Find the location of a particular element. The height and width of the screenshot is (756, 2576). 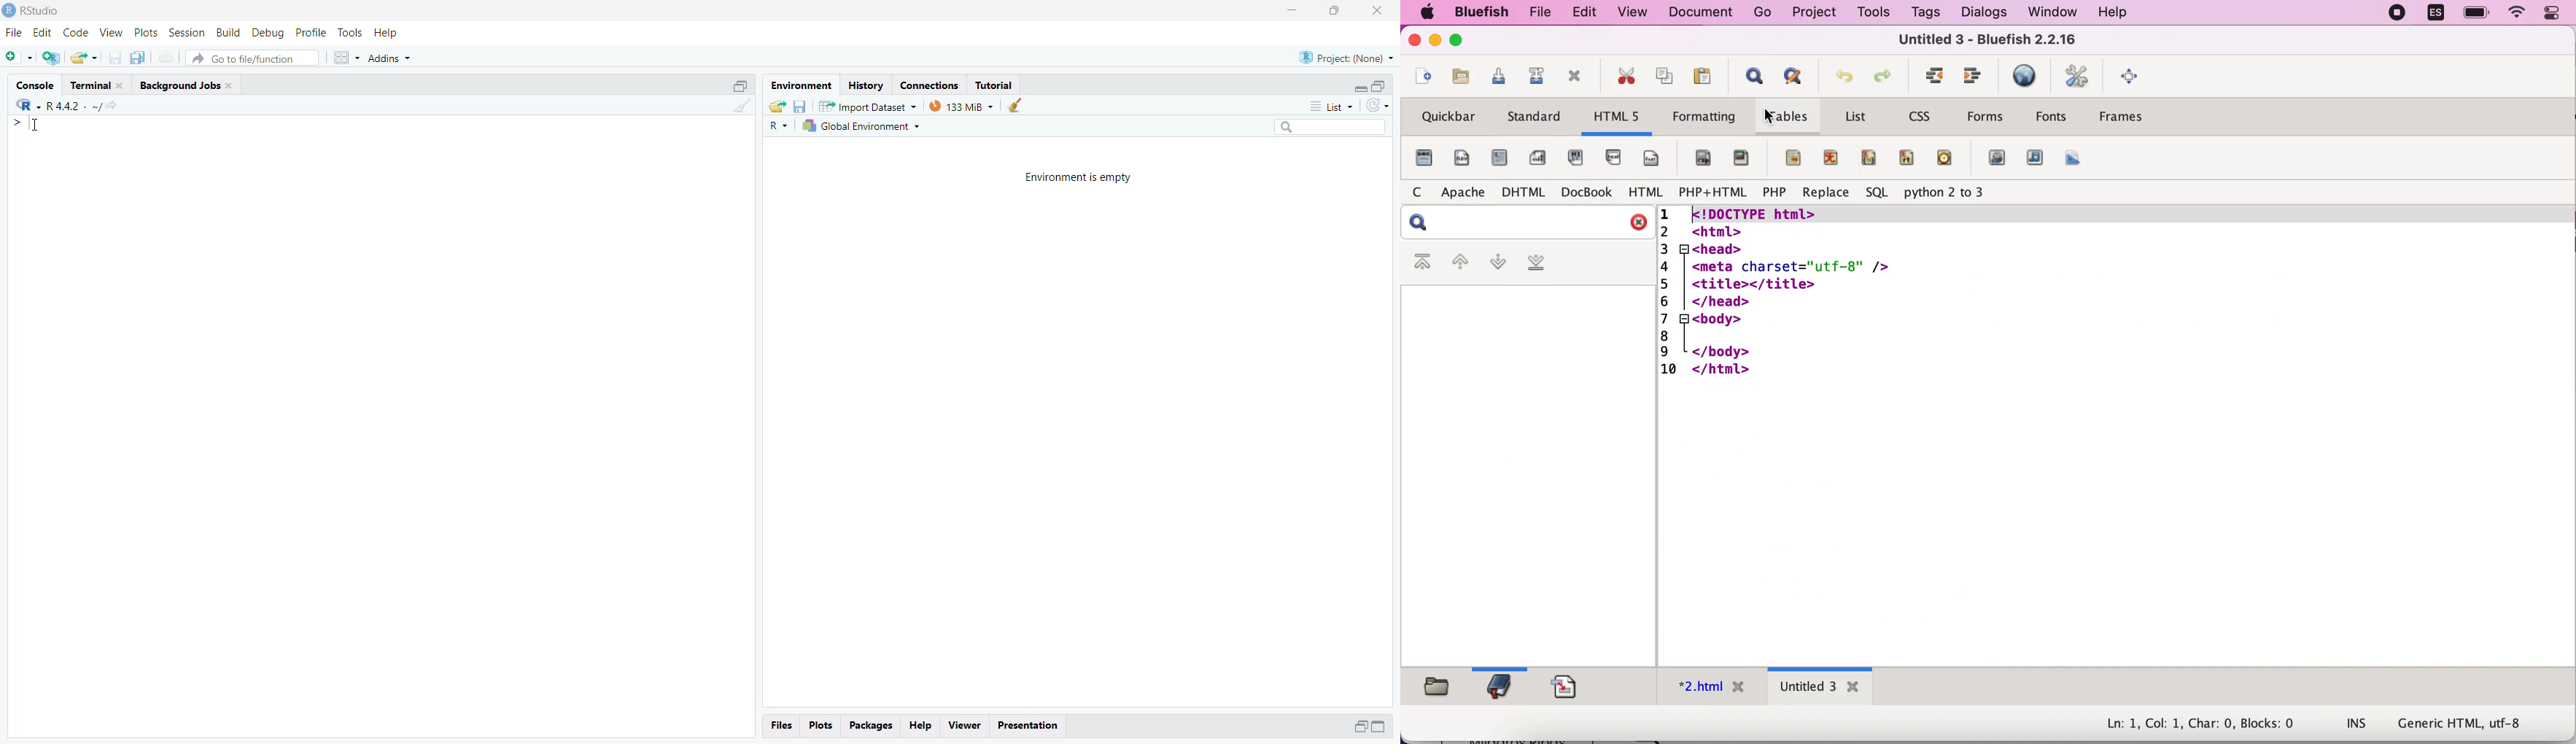

help is located at coordinates (2127, 12).